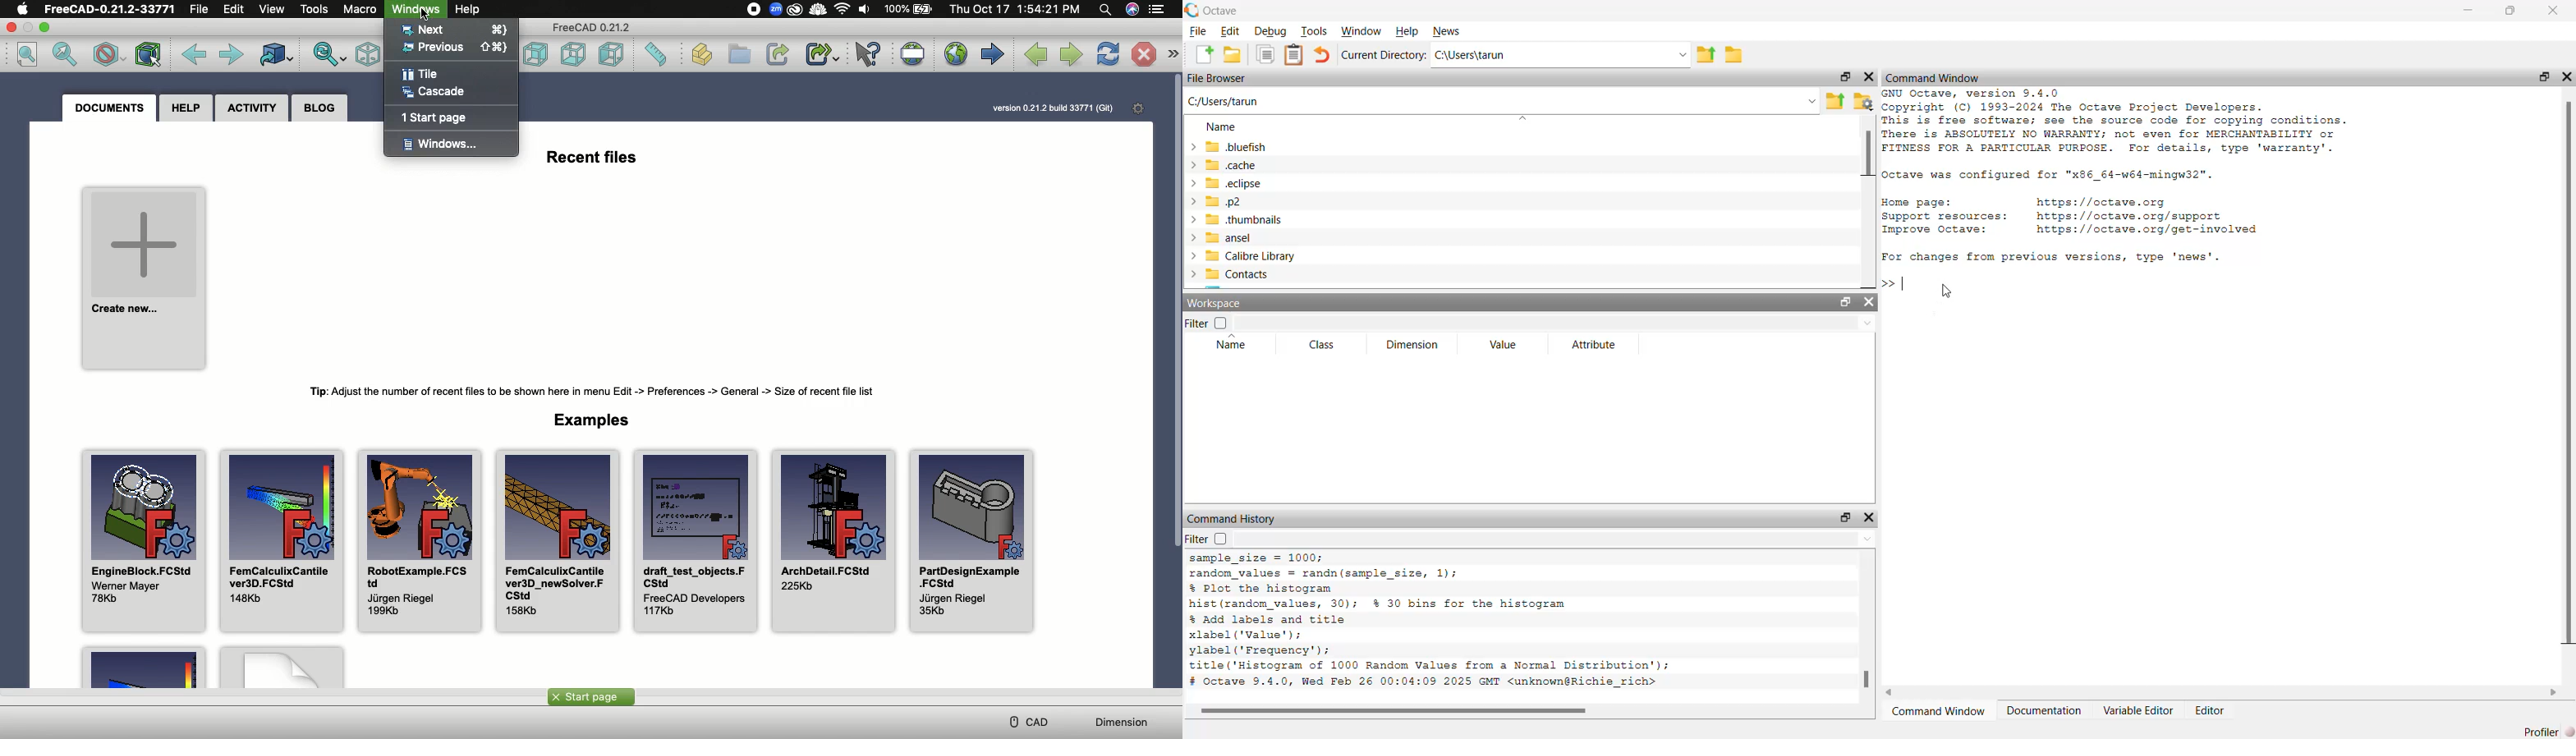 This screenshot has width=2576, height=756. I want to click on Fit all, so click(29, 55).